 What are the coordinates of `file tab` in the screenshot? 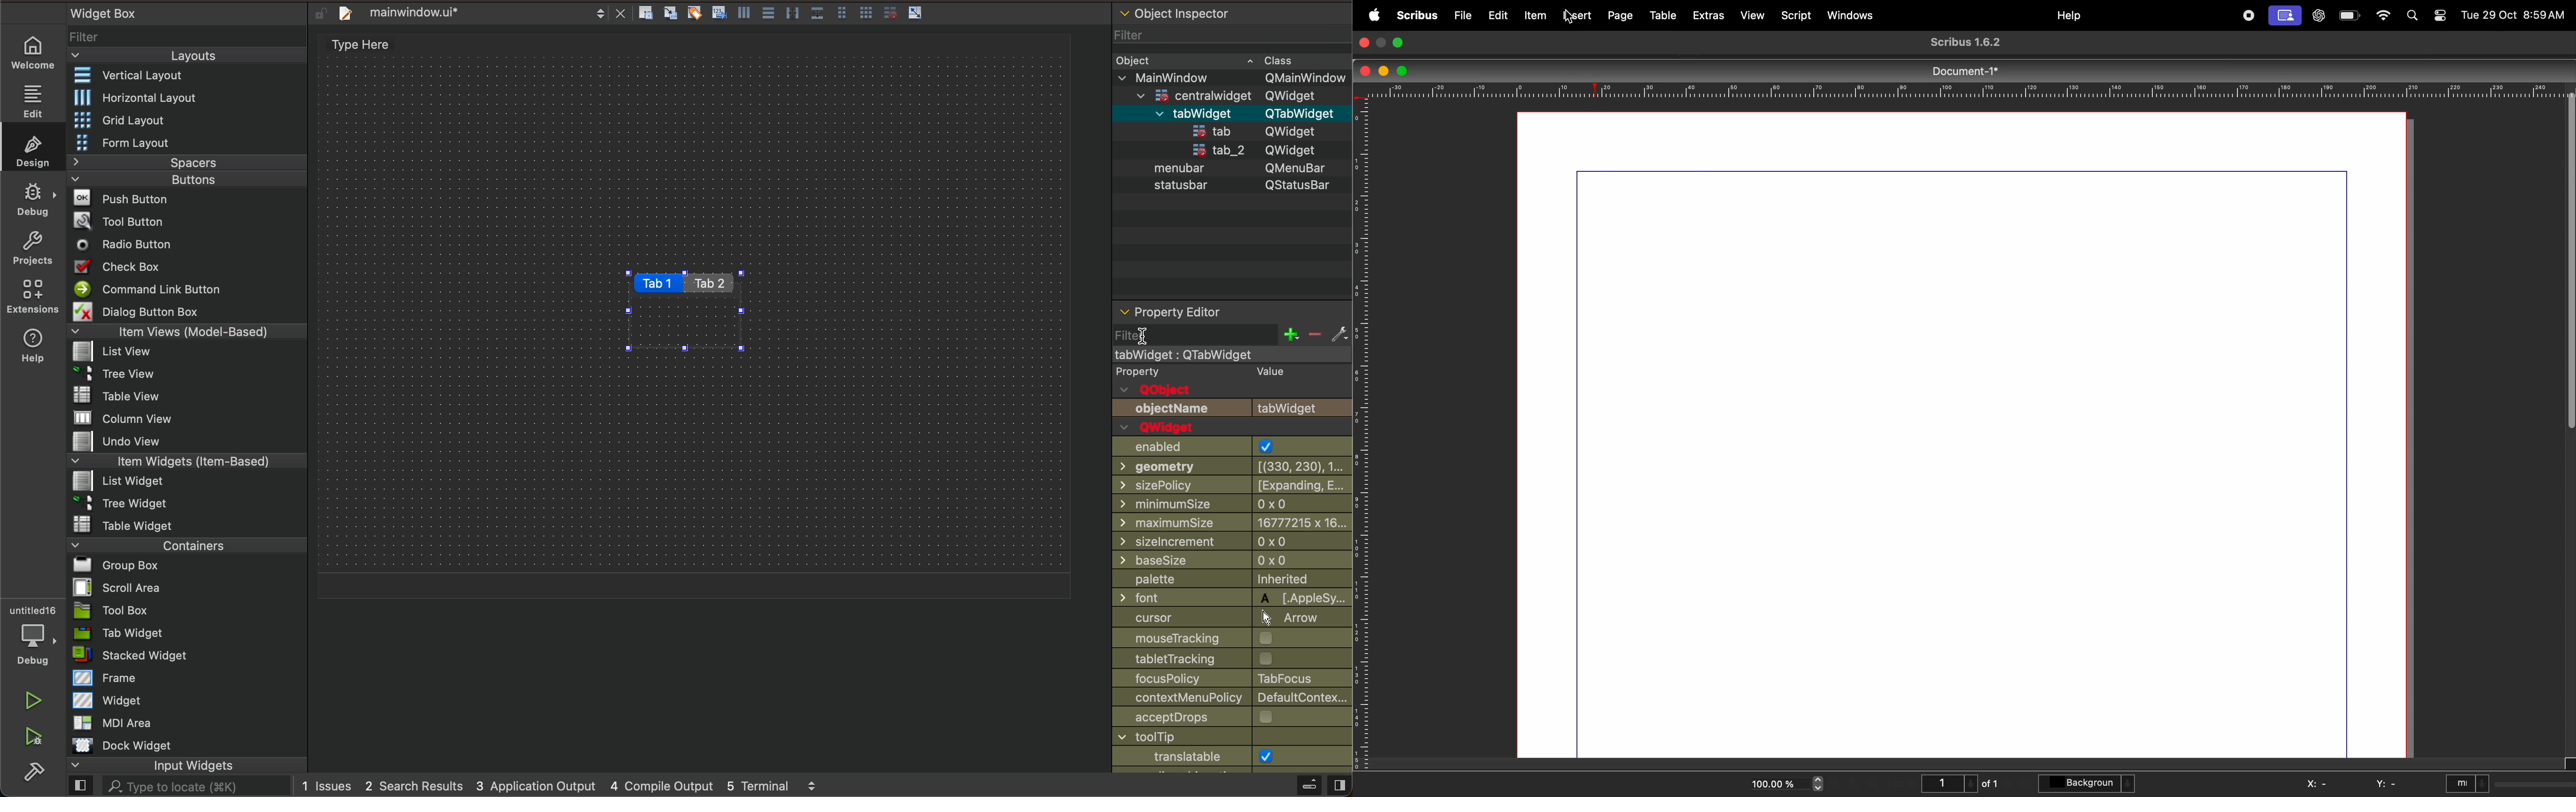 It's located at (476, 13).